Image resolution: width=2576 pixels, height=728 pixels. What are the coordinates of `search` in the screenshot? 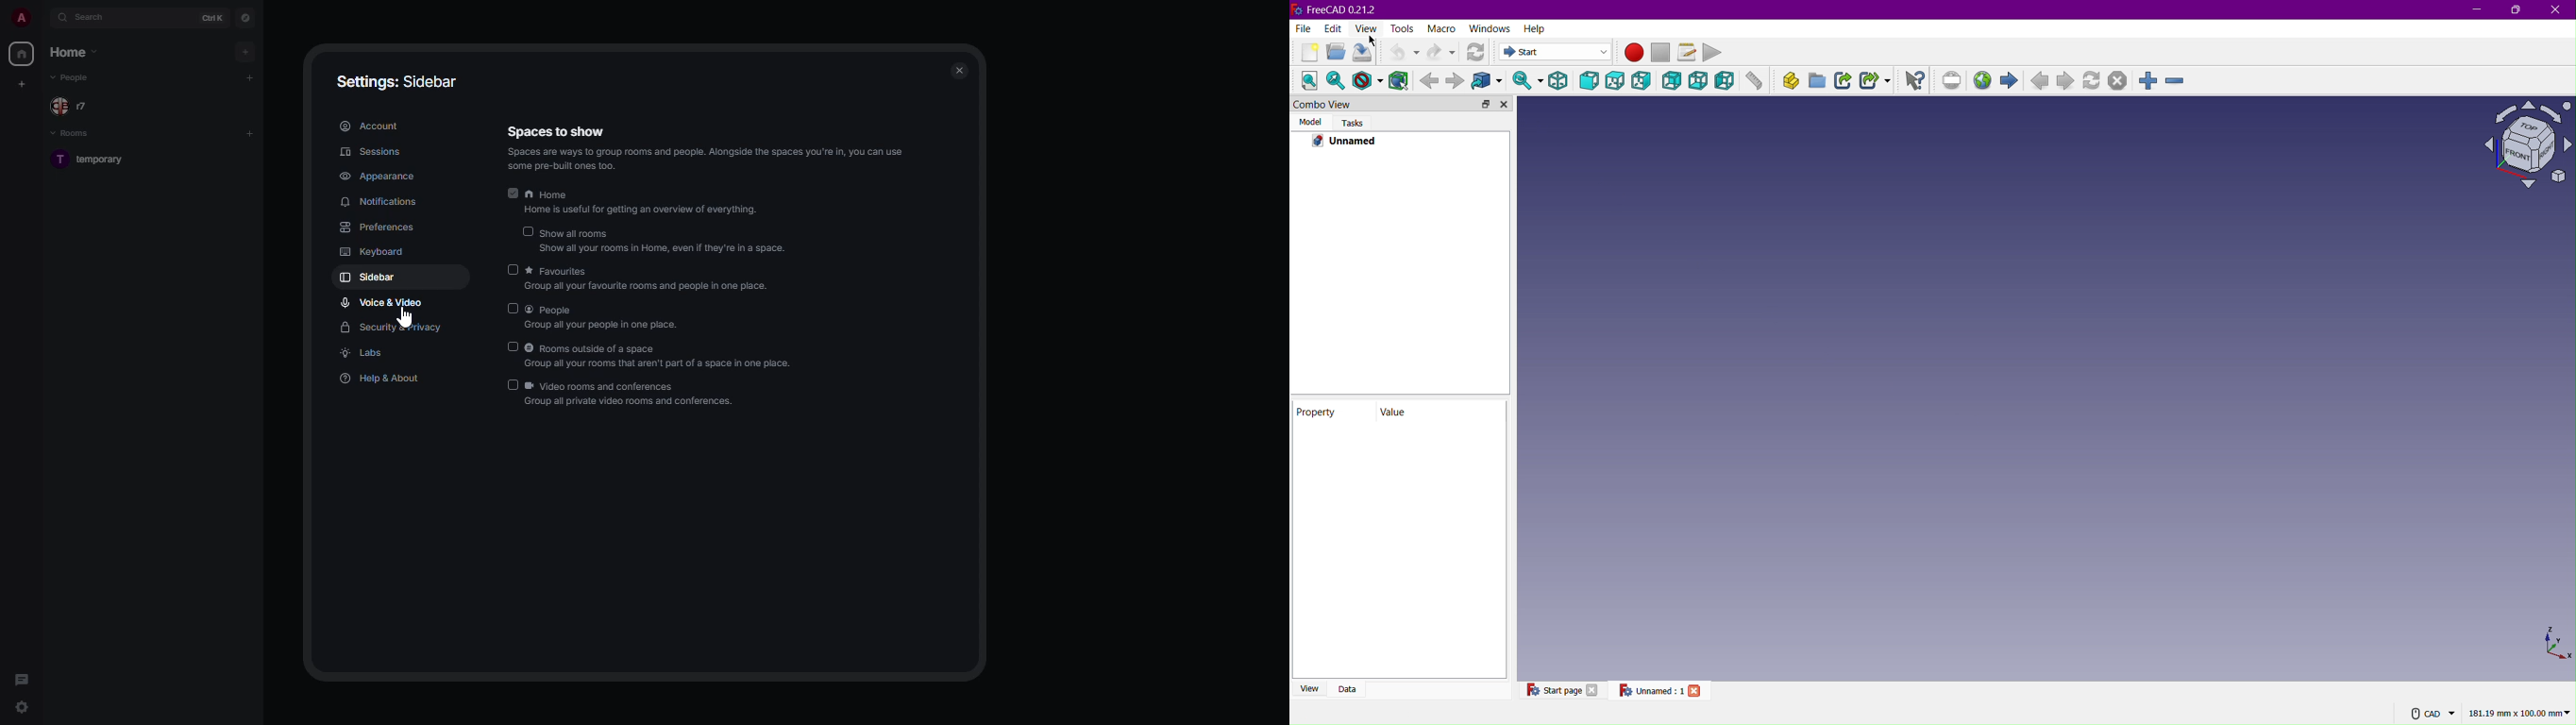 It's located at (97, 17).